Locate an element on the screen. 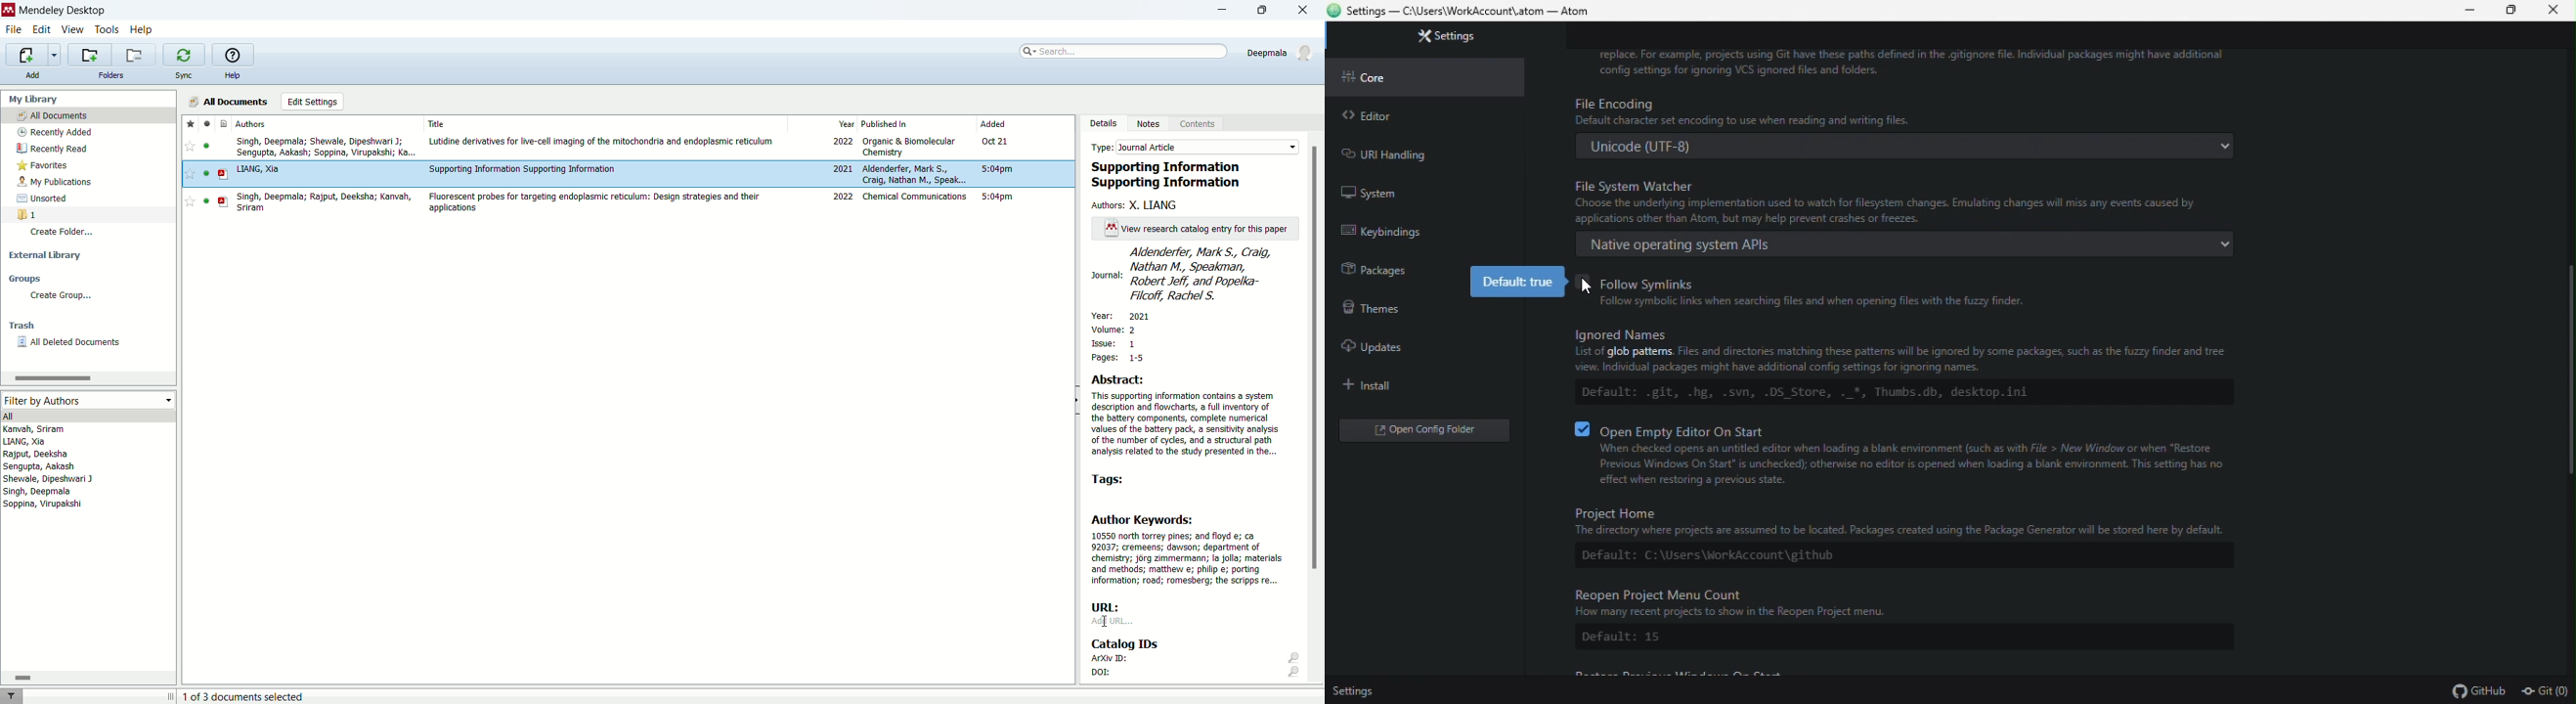 Image resolution: width=2576 pixels, height=728 pixels. 5:04pm is located at coordinates (997, 197).